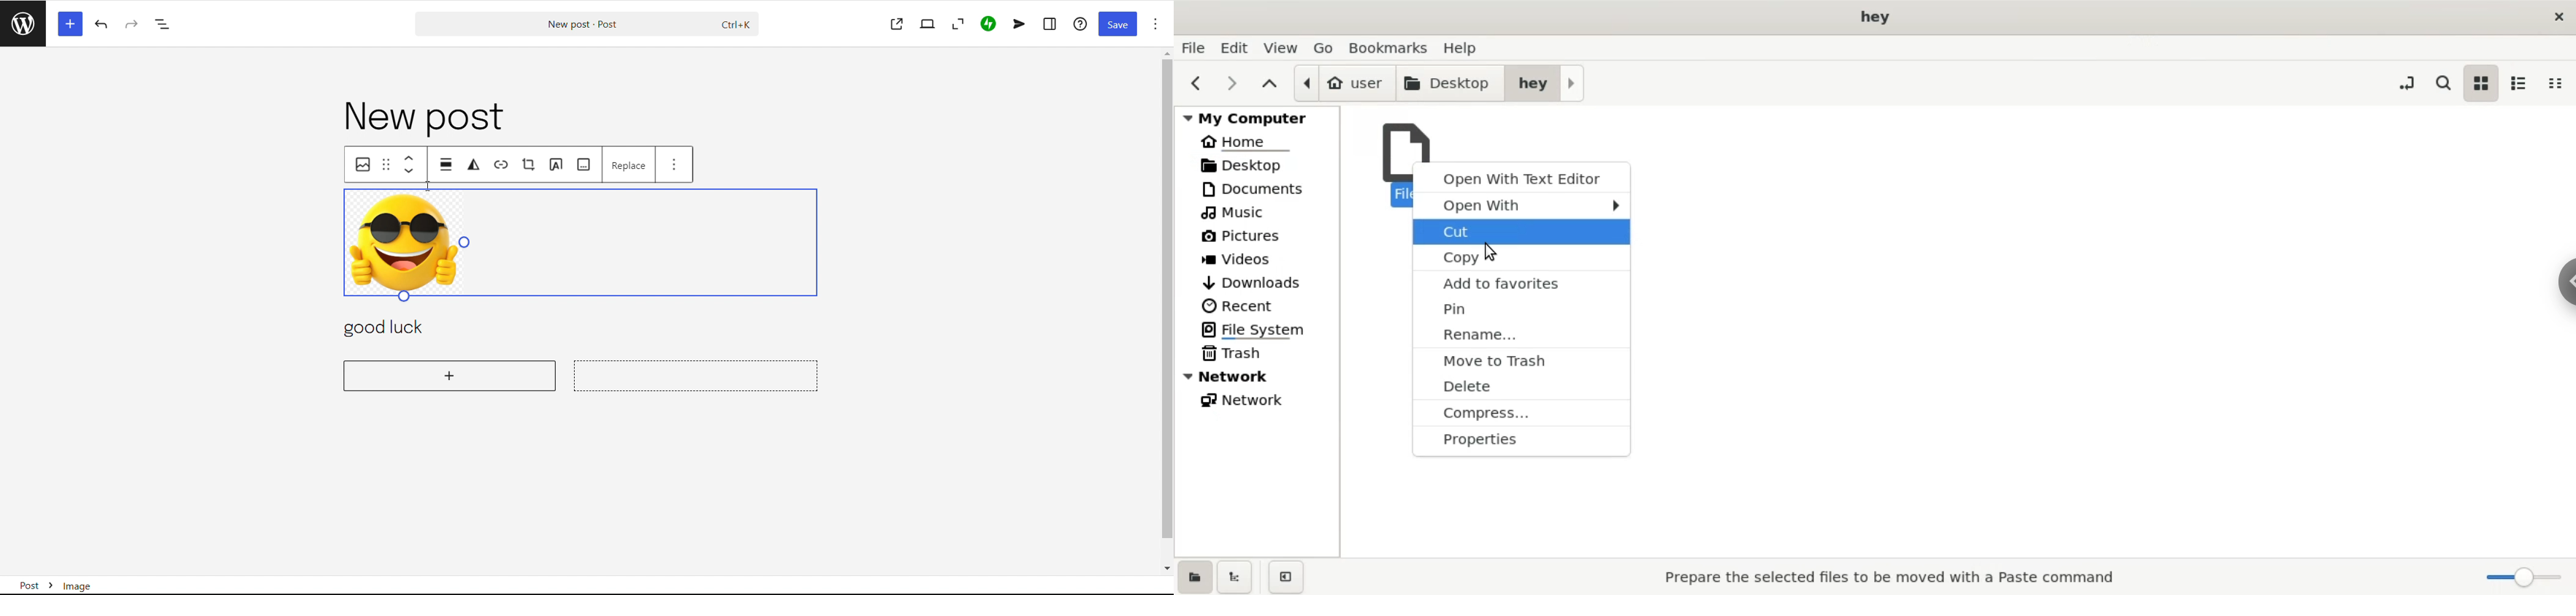 The height and width of the screenshot is (616, 2576). What do you see at coordinates (474, 165) in the screenshot?
I see `apply duotone filter` at bounding box center [474, 165].